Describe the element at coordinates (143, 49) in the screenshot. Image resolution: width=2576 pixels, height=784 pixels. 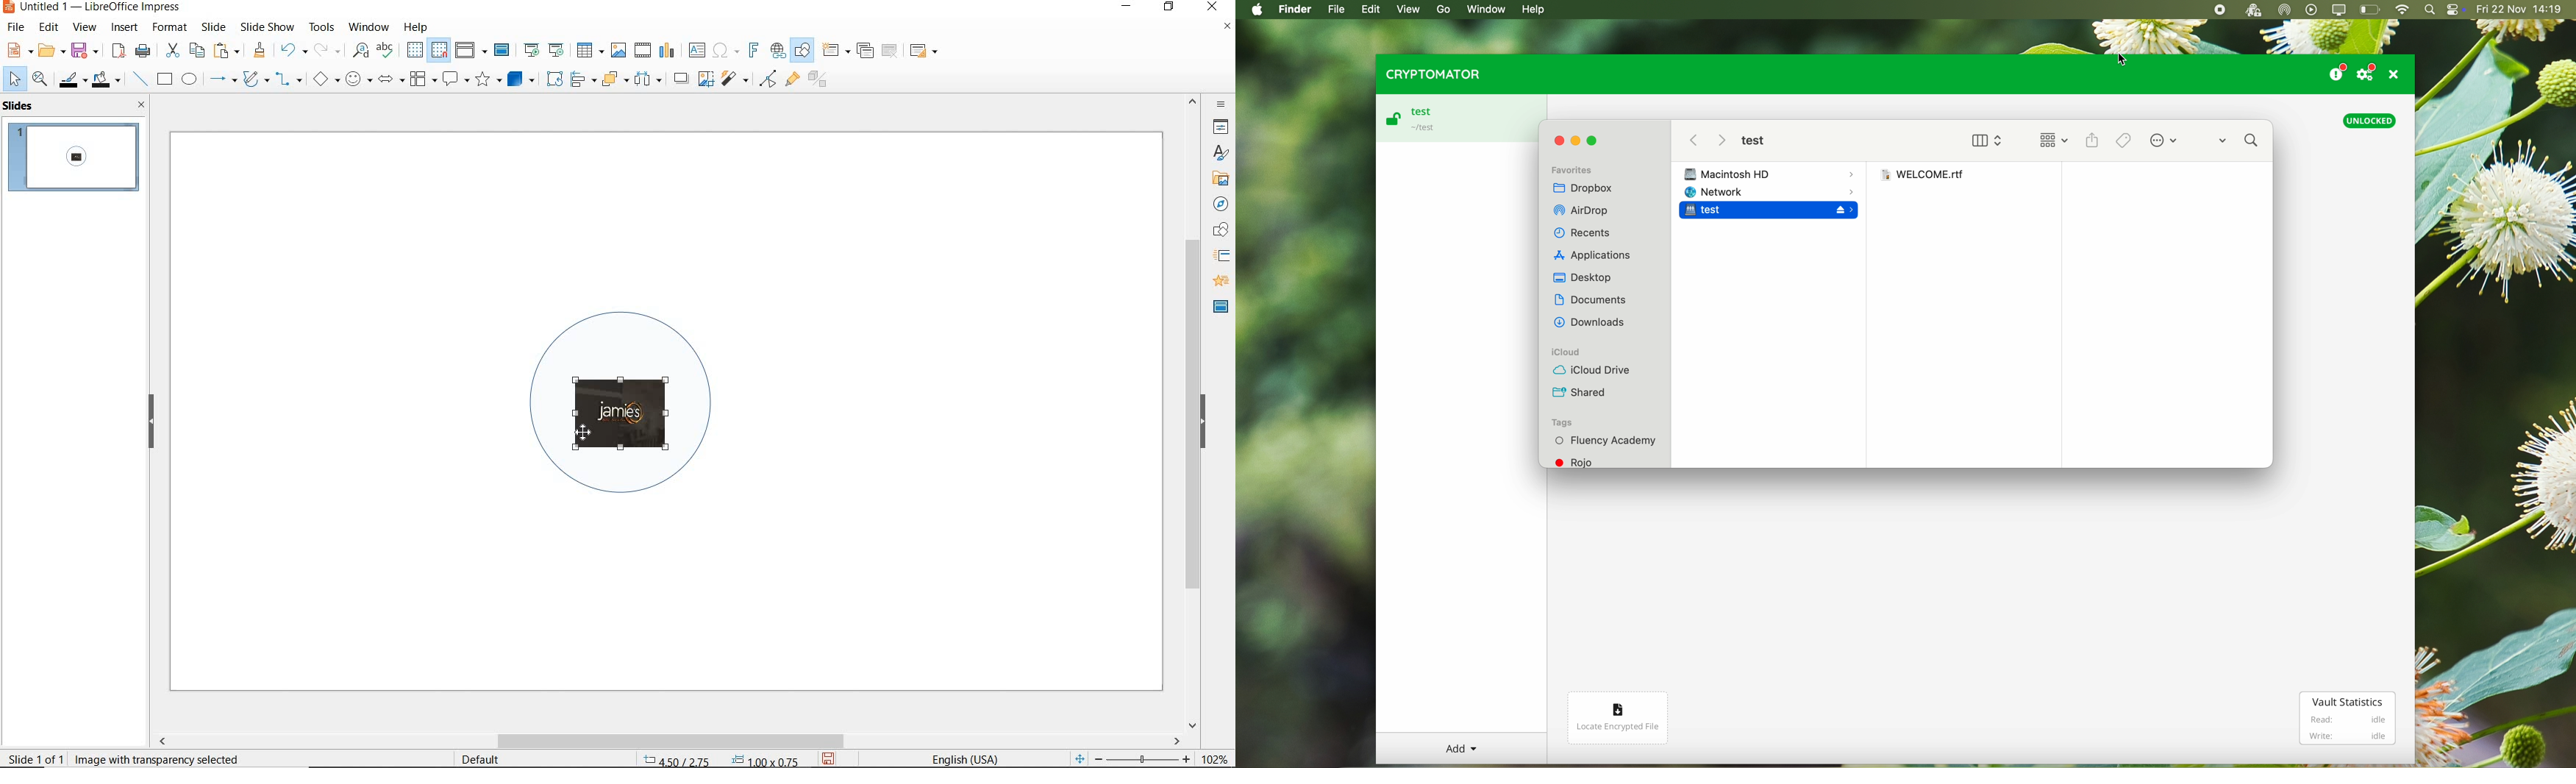
I see `print` at that location.